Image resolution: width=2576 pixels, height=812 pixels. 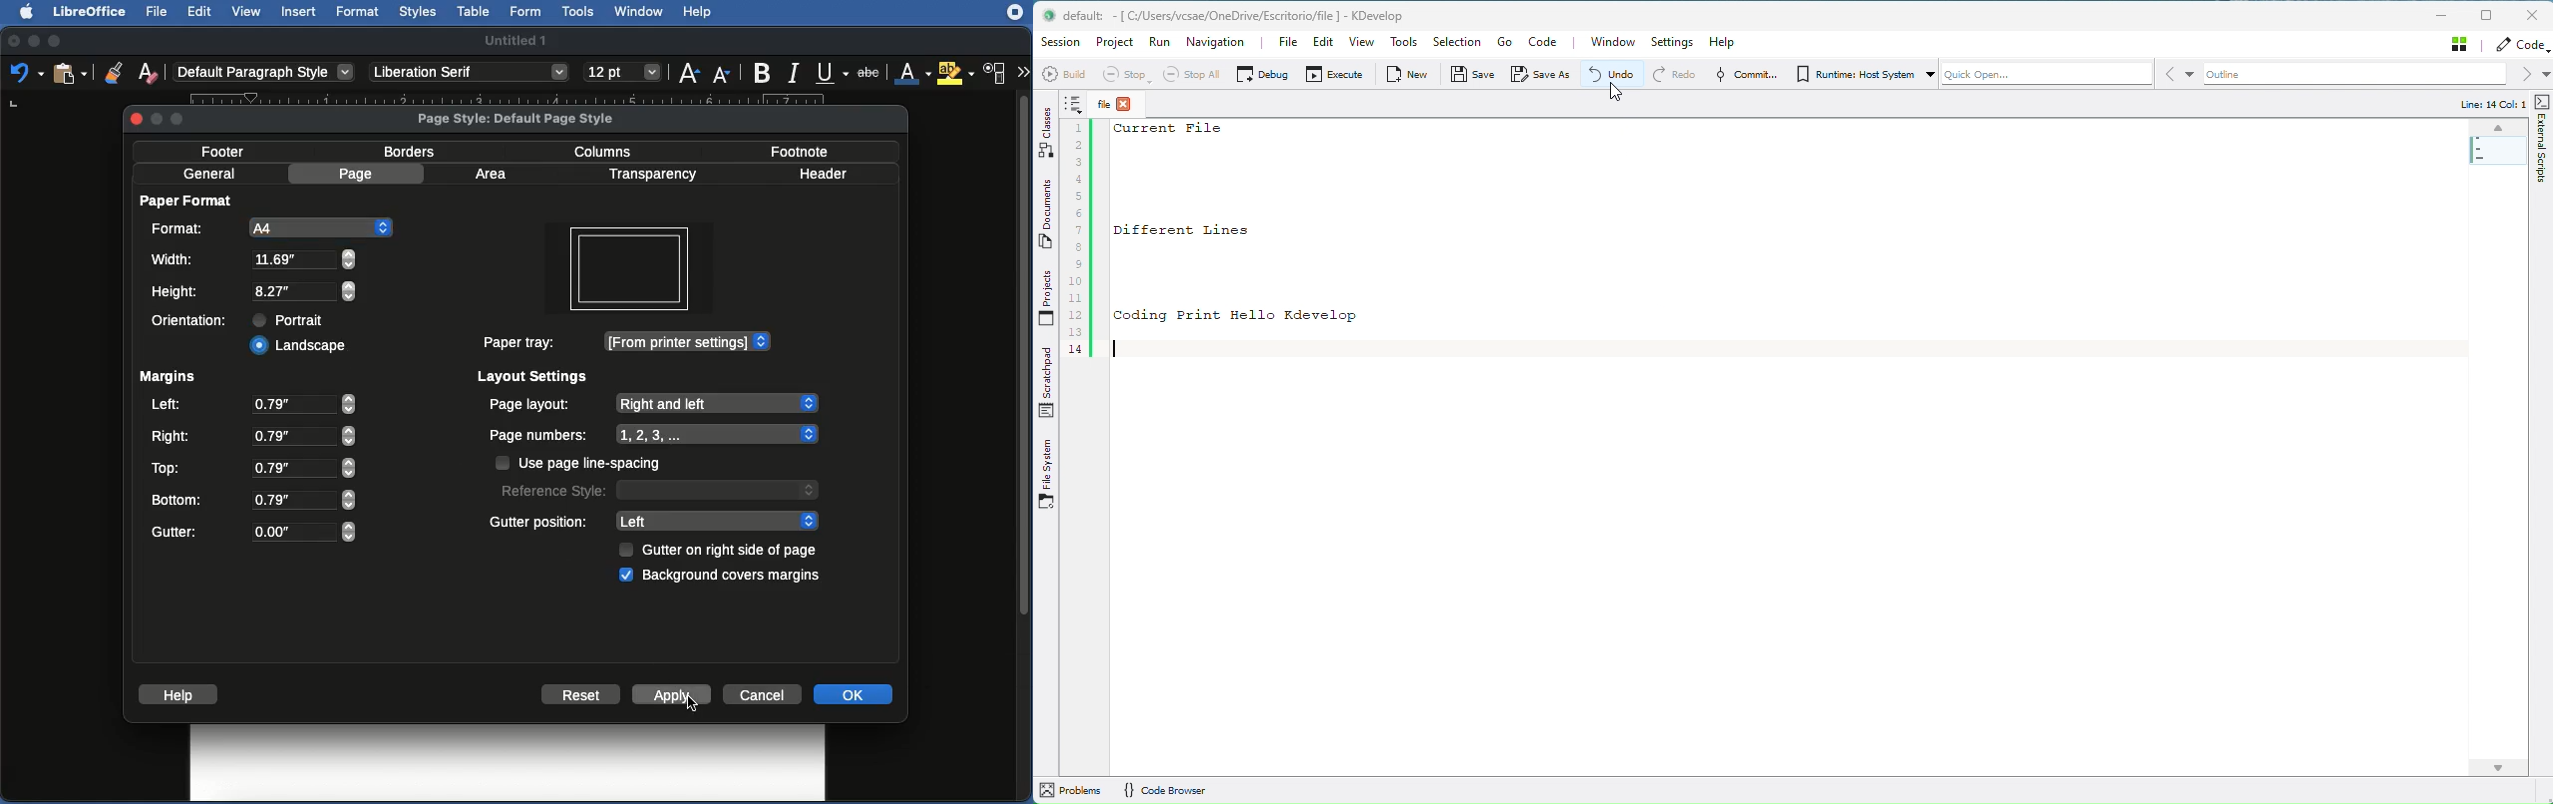 What do you see at coordinates (12, 39) in the screenshot?
I see `Close` at bounding box center [12, 39].